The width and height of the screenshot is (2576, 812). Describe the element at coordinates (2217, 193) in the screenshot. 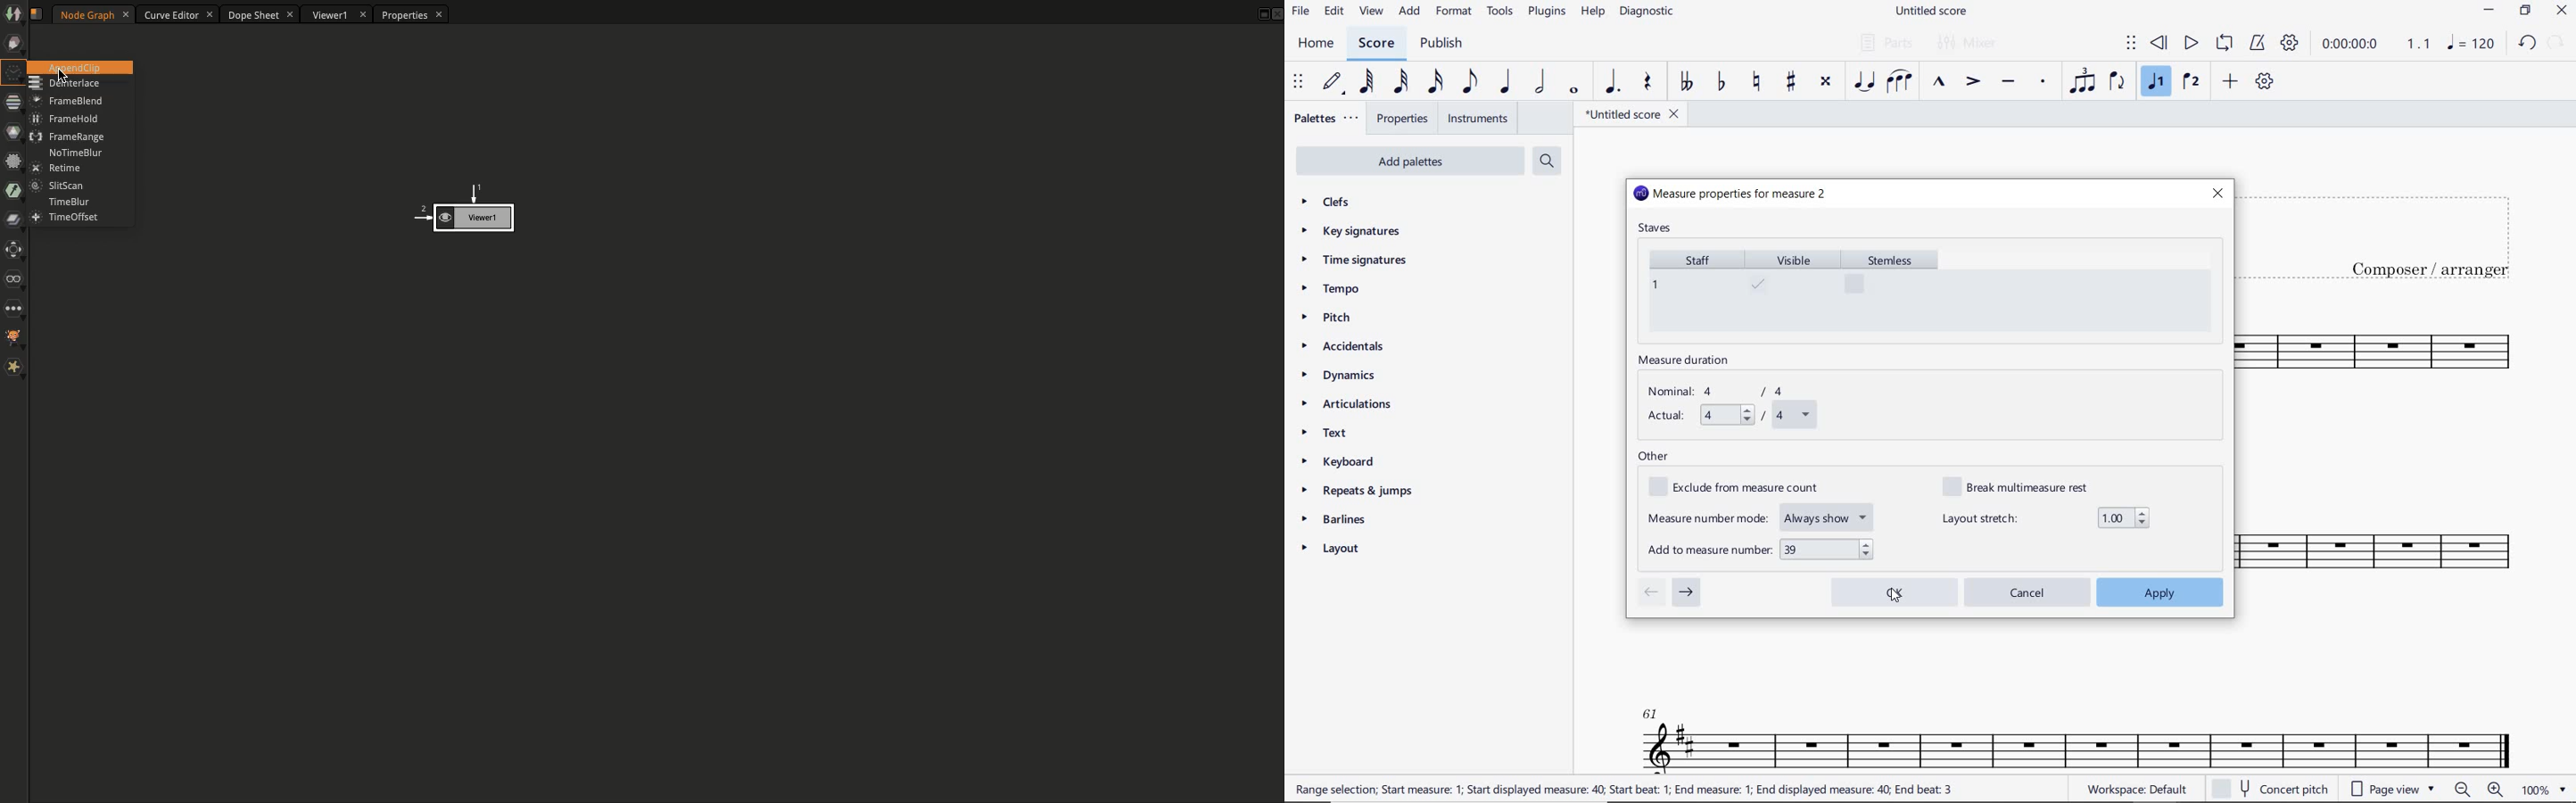

I see `close` at that location.